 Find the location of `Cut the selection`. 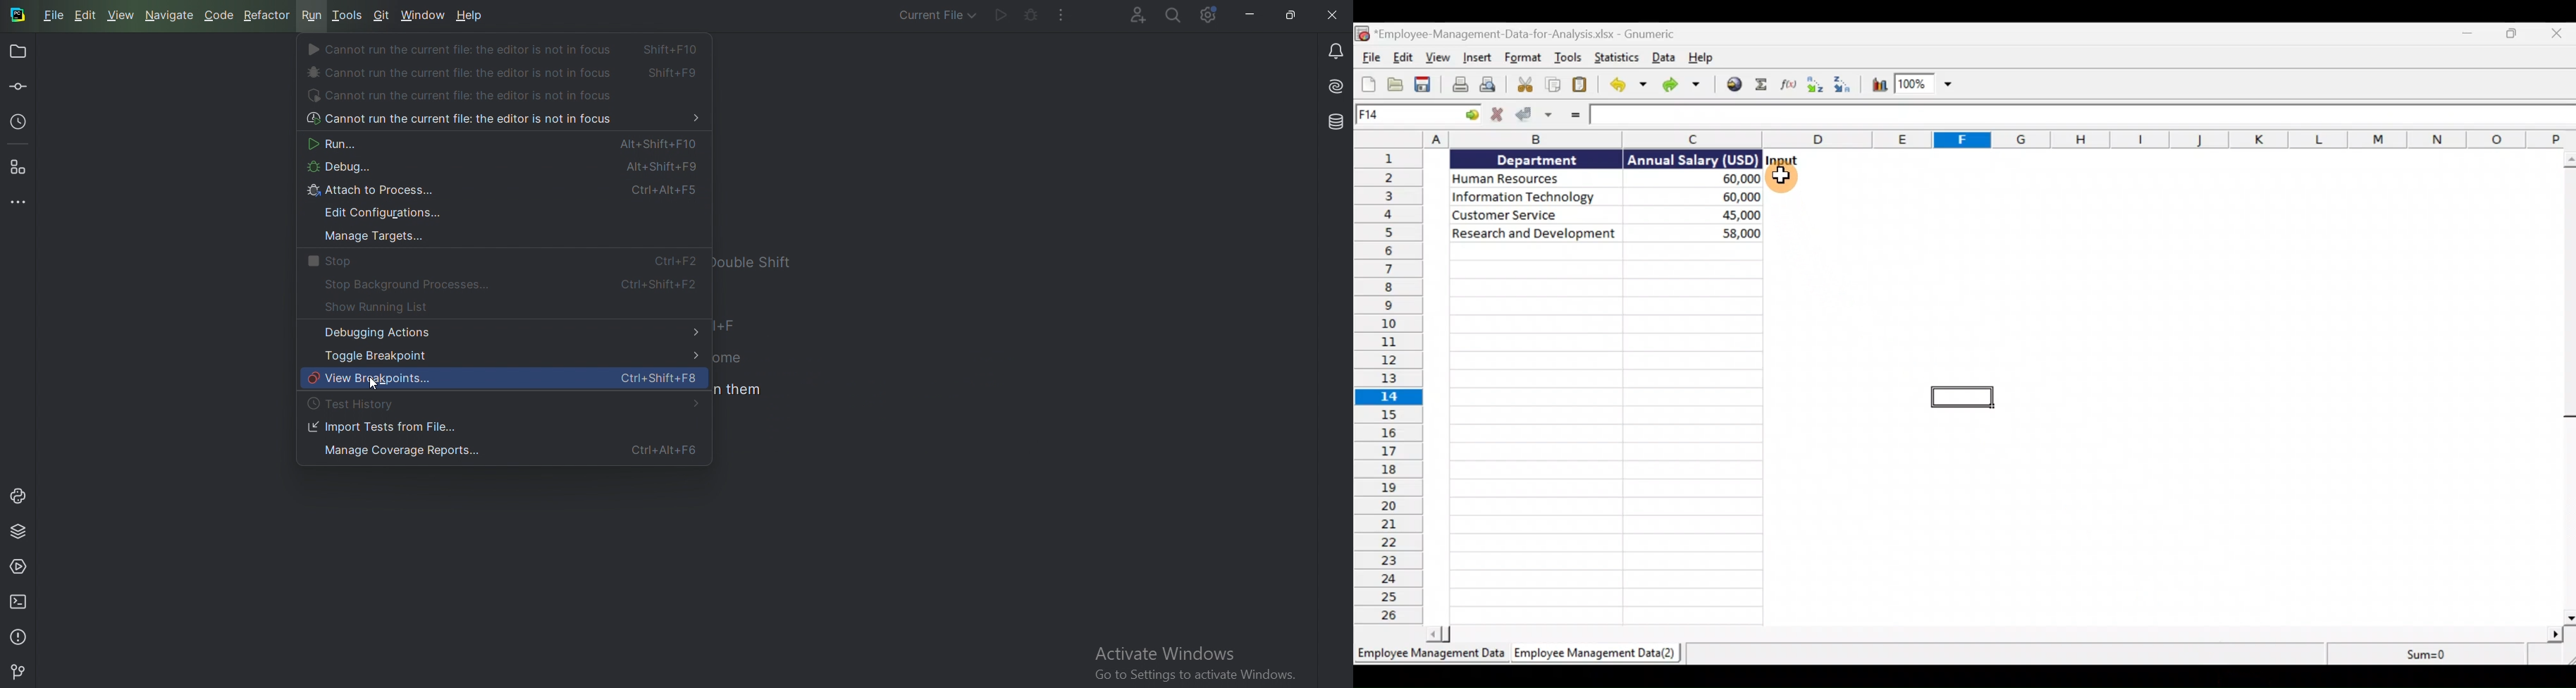

Cut the selection is located at coordinates (1525, 86).